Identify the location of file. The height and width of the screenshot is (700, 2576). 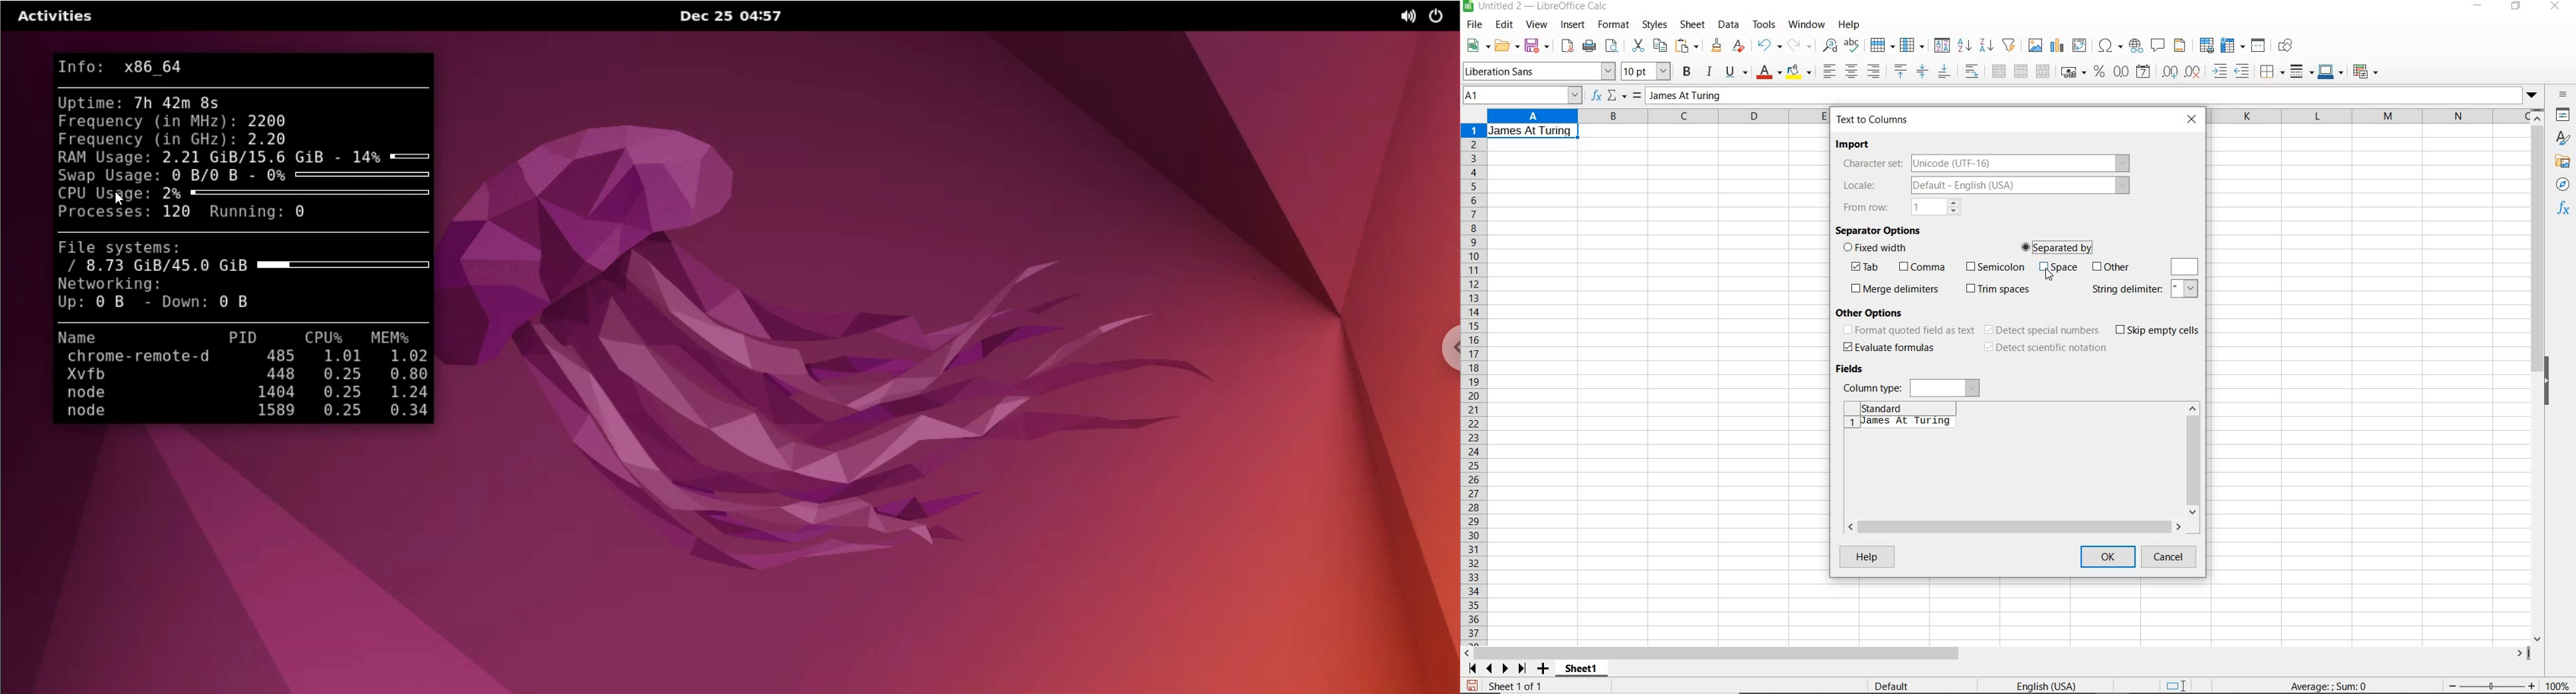
(1473, 25).